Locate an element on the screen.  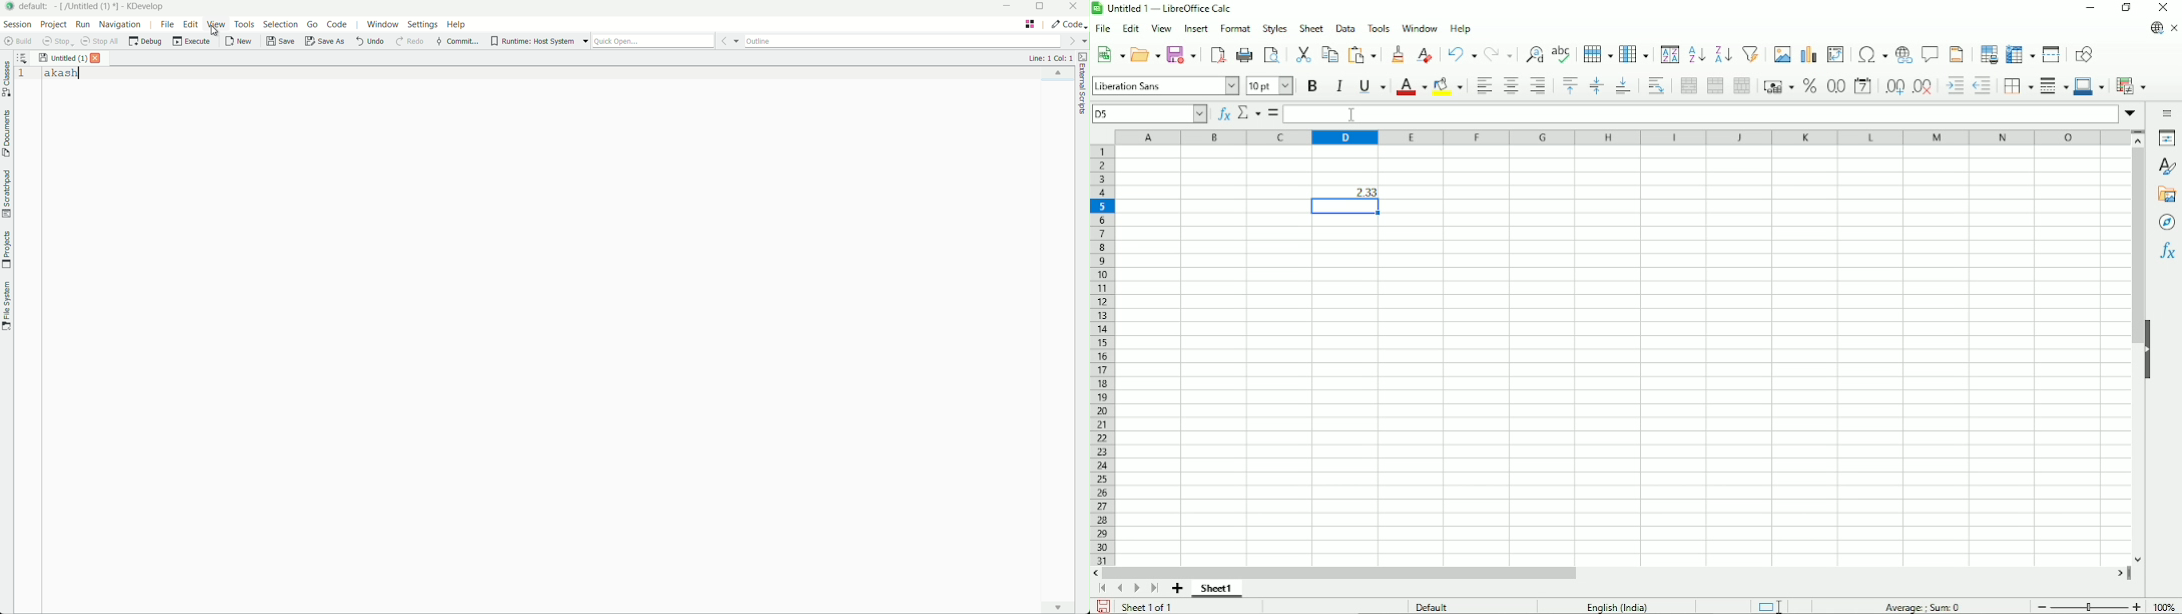
zoom out is located at coordinates (2043, 607).